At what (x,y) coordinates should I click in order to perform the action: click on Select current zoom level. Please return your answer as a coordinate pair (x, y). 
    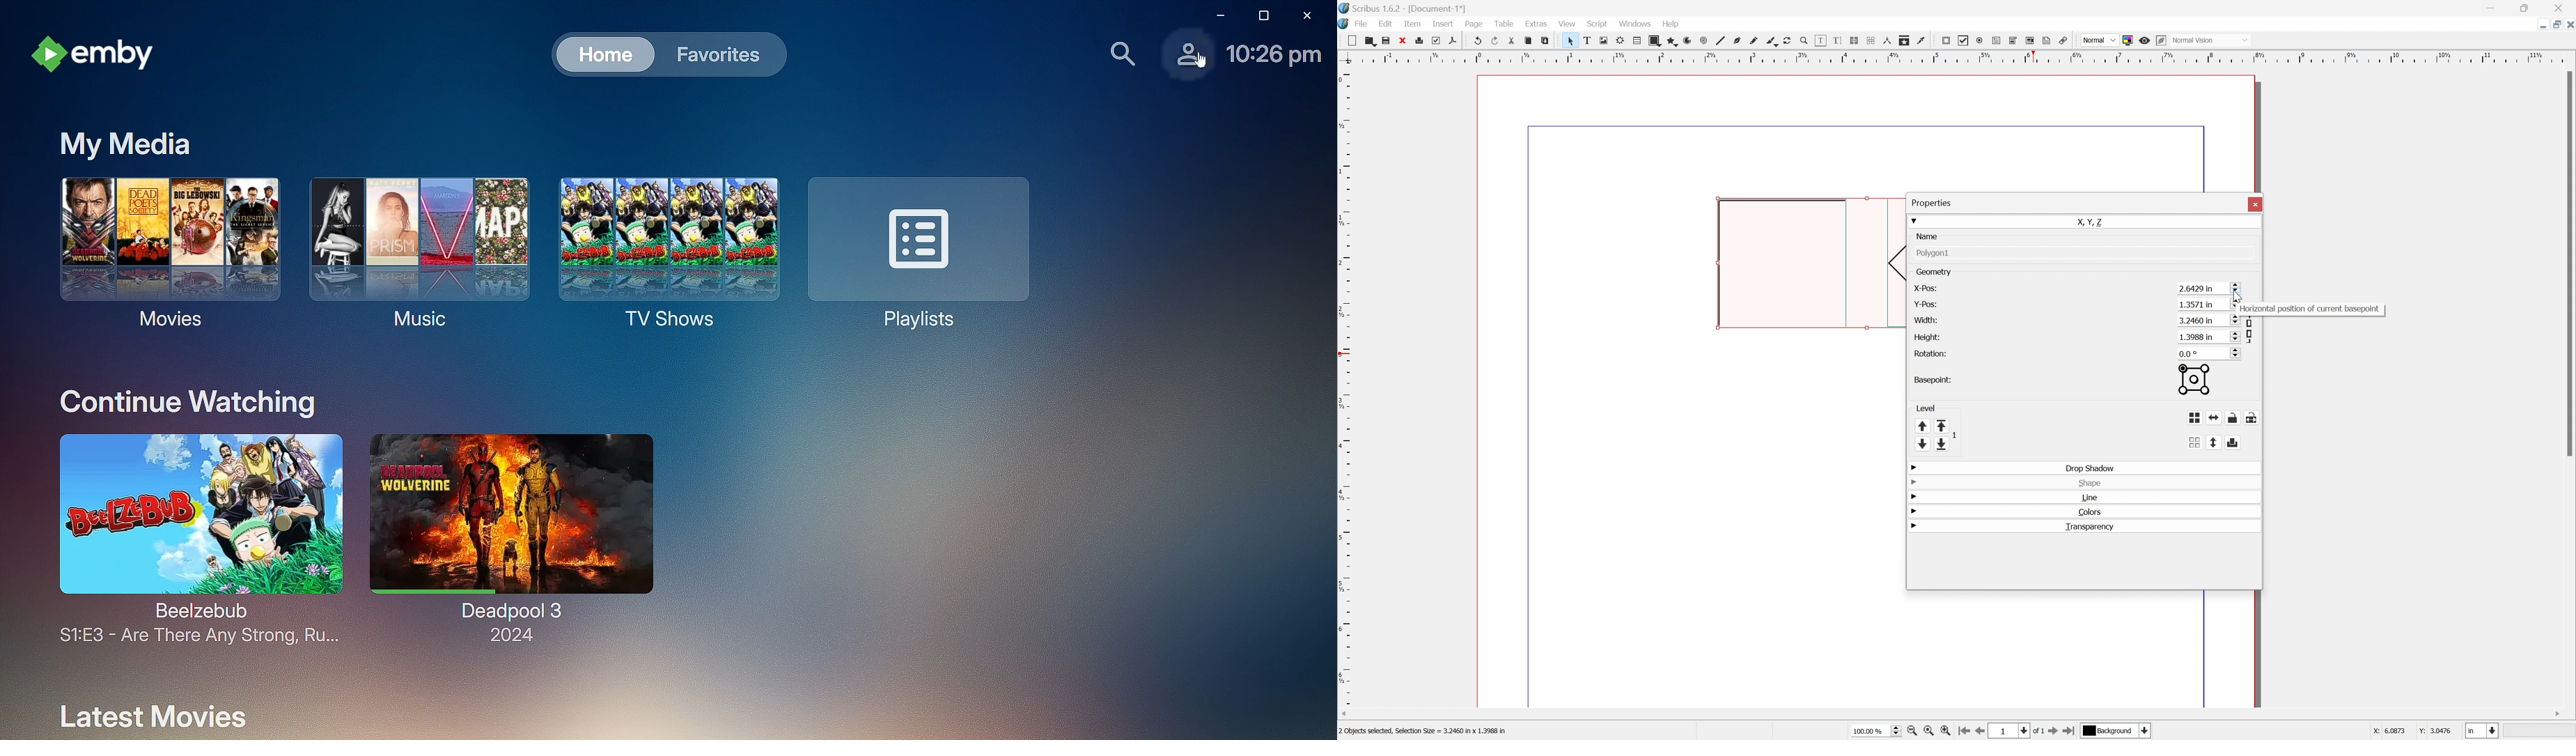
    Looking at the image, I should click on (1873, 730).